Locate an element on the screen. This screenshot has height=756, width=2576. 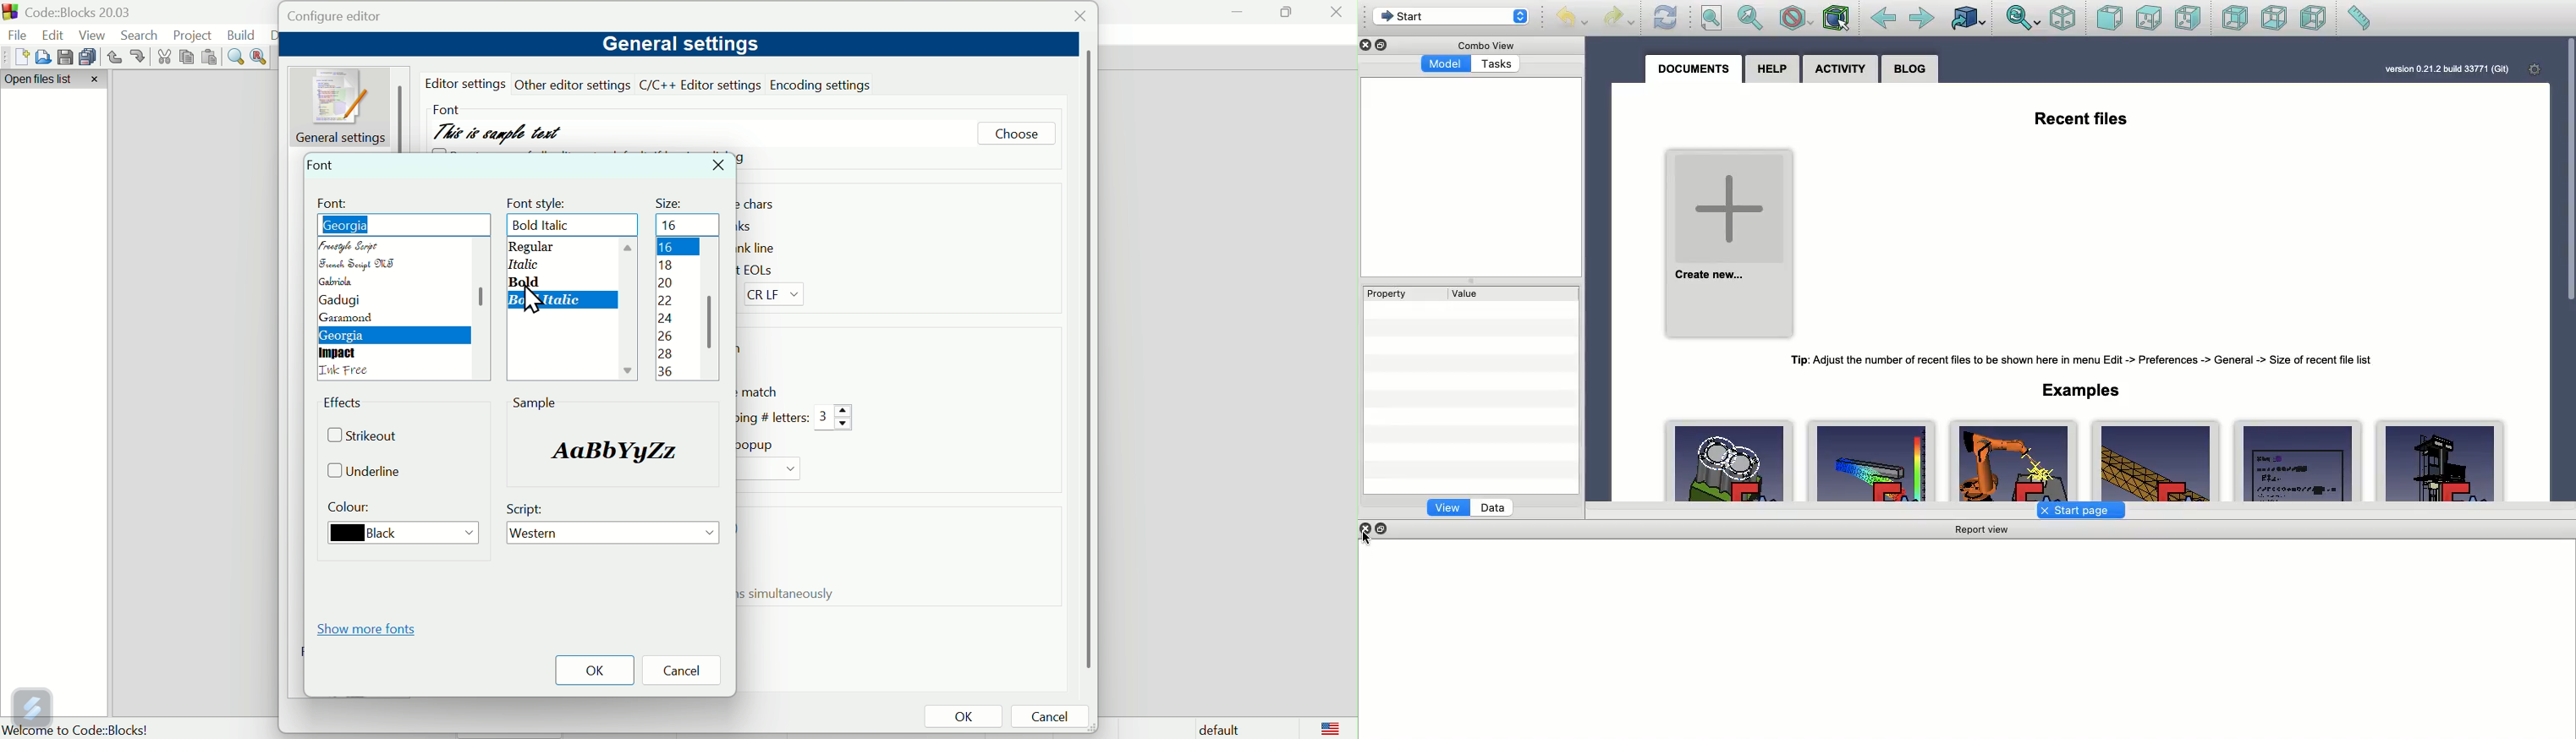
Georgia is located at coordinates (346, 336).